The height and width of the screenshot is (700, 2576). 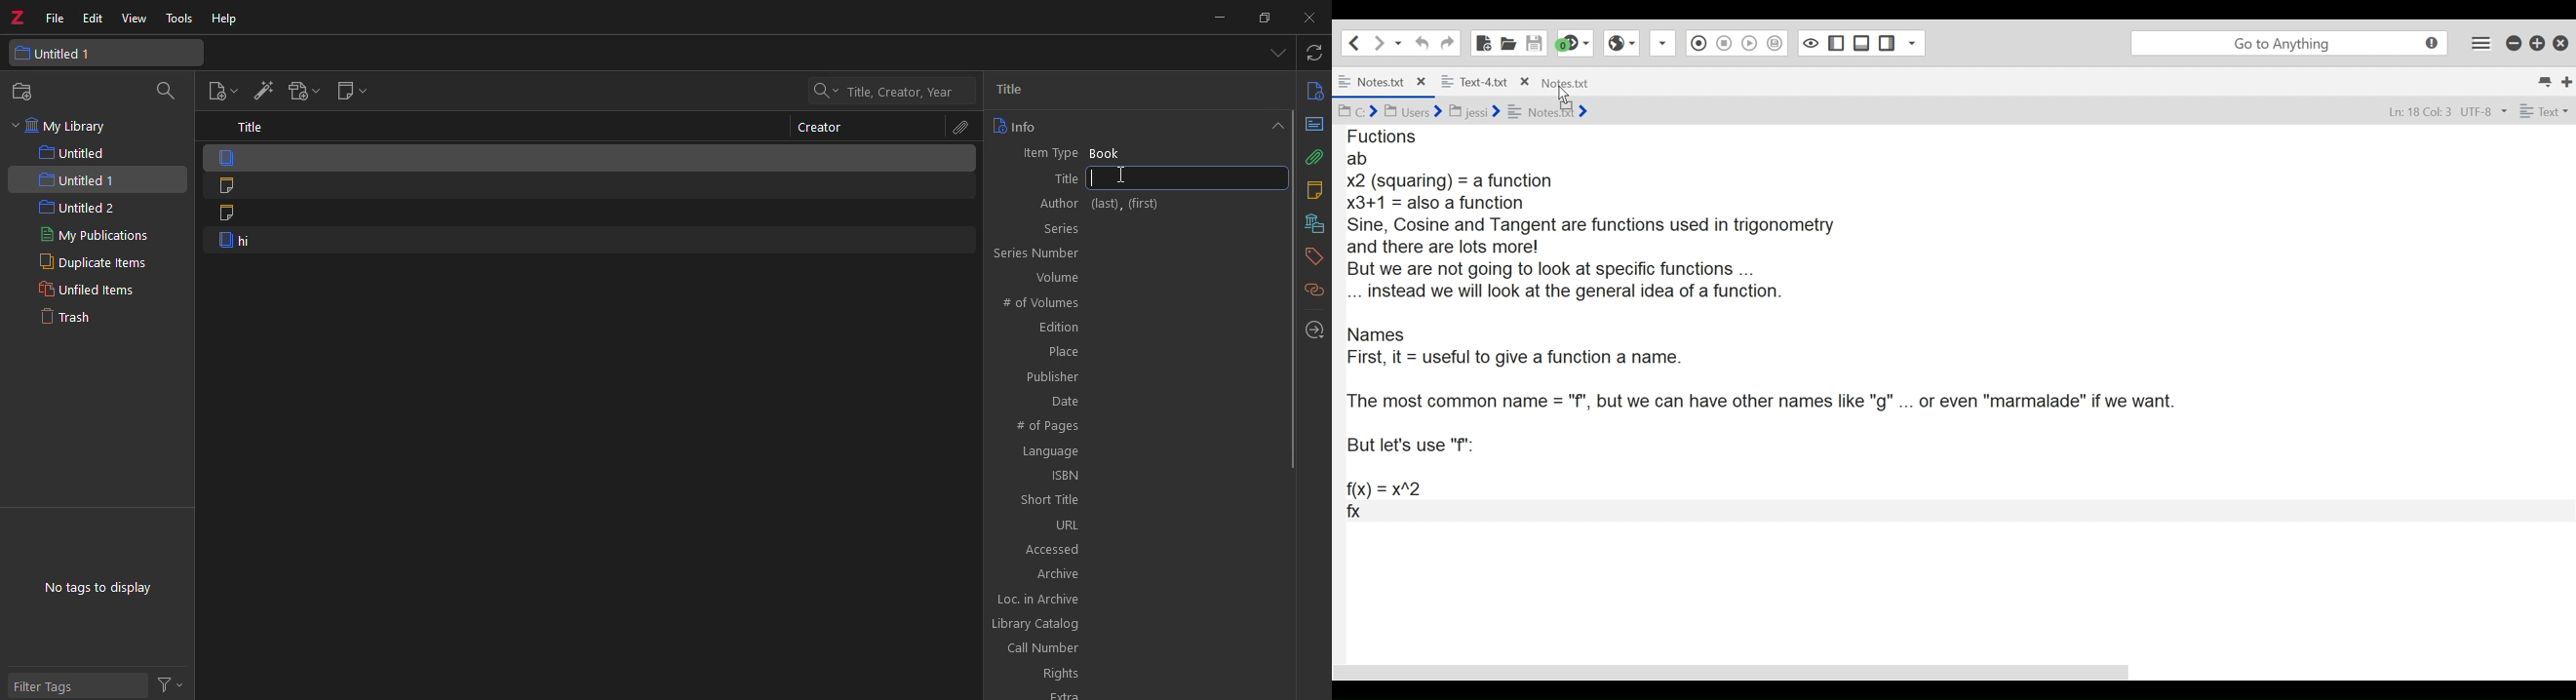 I want to click on add attach, so click(x=301, y=94).